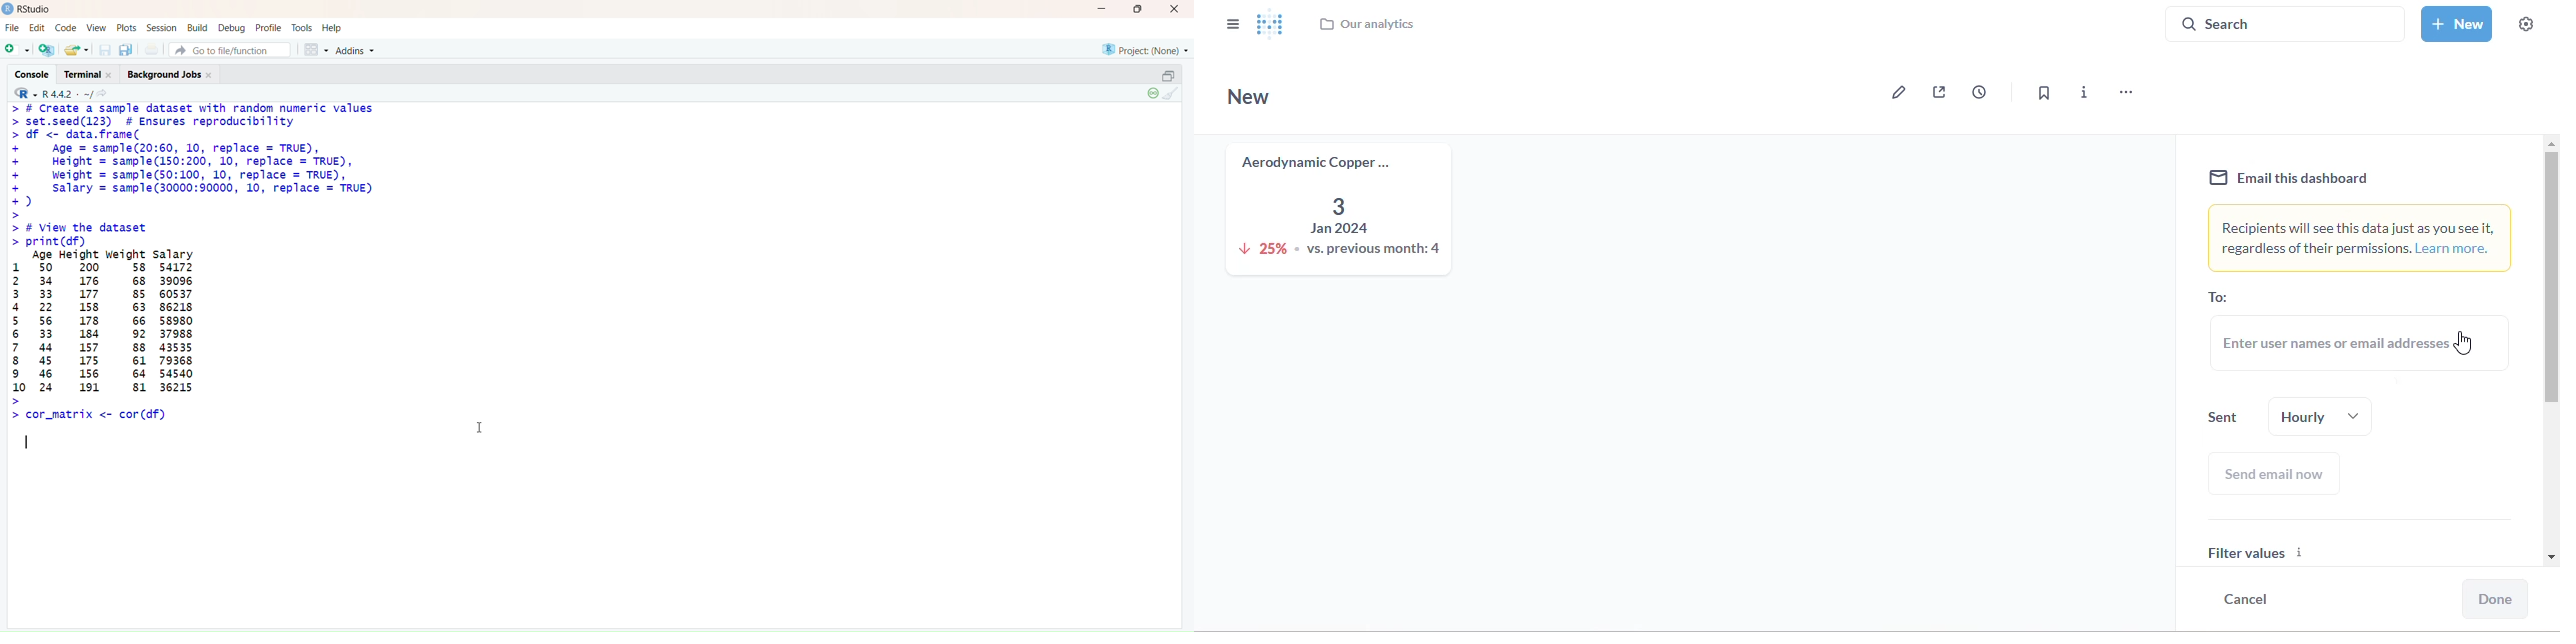  What do you see at coordinates (29, 9) in the screenshot?
I see `RStudio` at bounding box center [29, 9].